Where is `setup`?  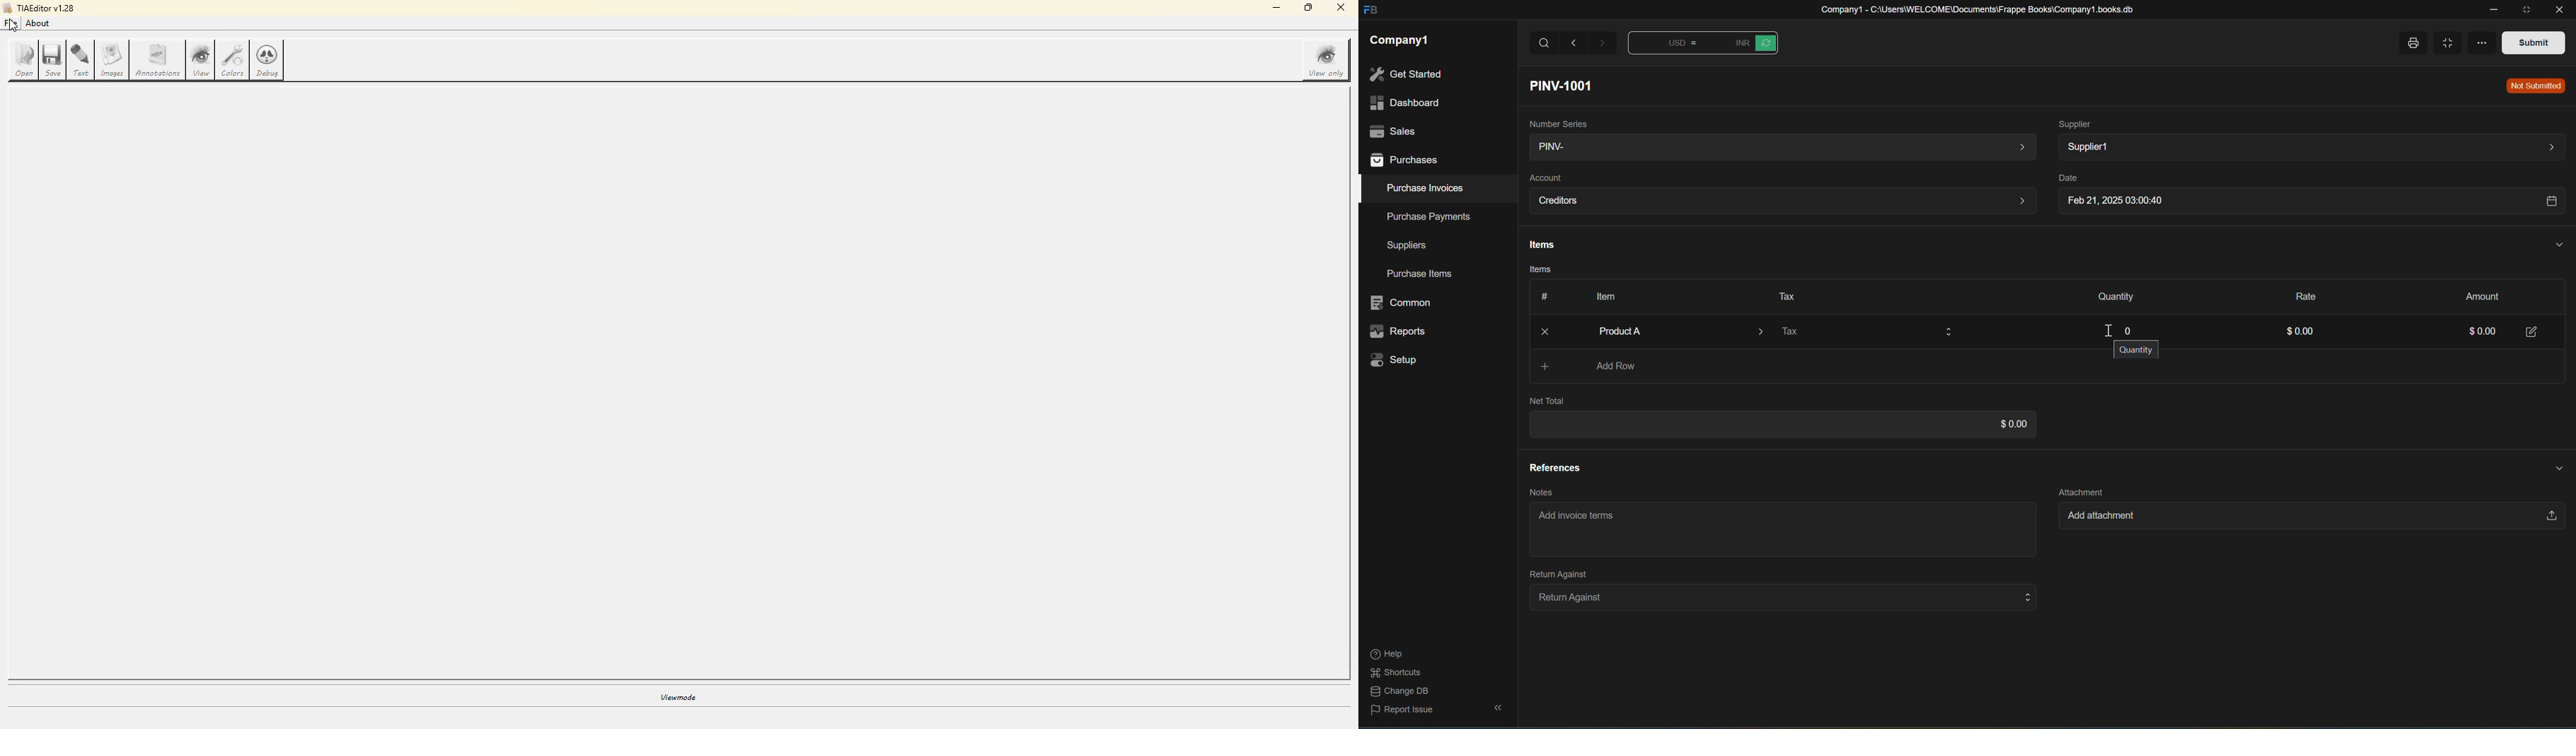
setup is located at coordinates (1397, 359).